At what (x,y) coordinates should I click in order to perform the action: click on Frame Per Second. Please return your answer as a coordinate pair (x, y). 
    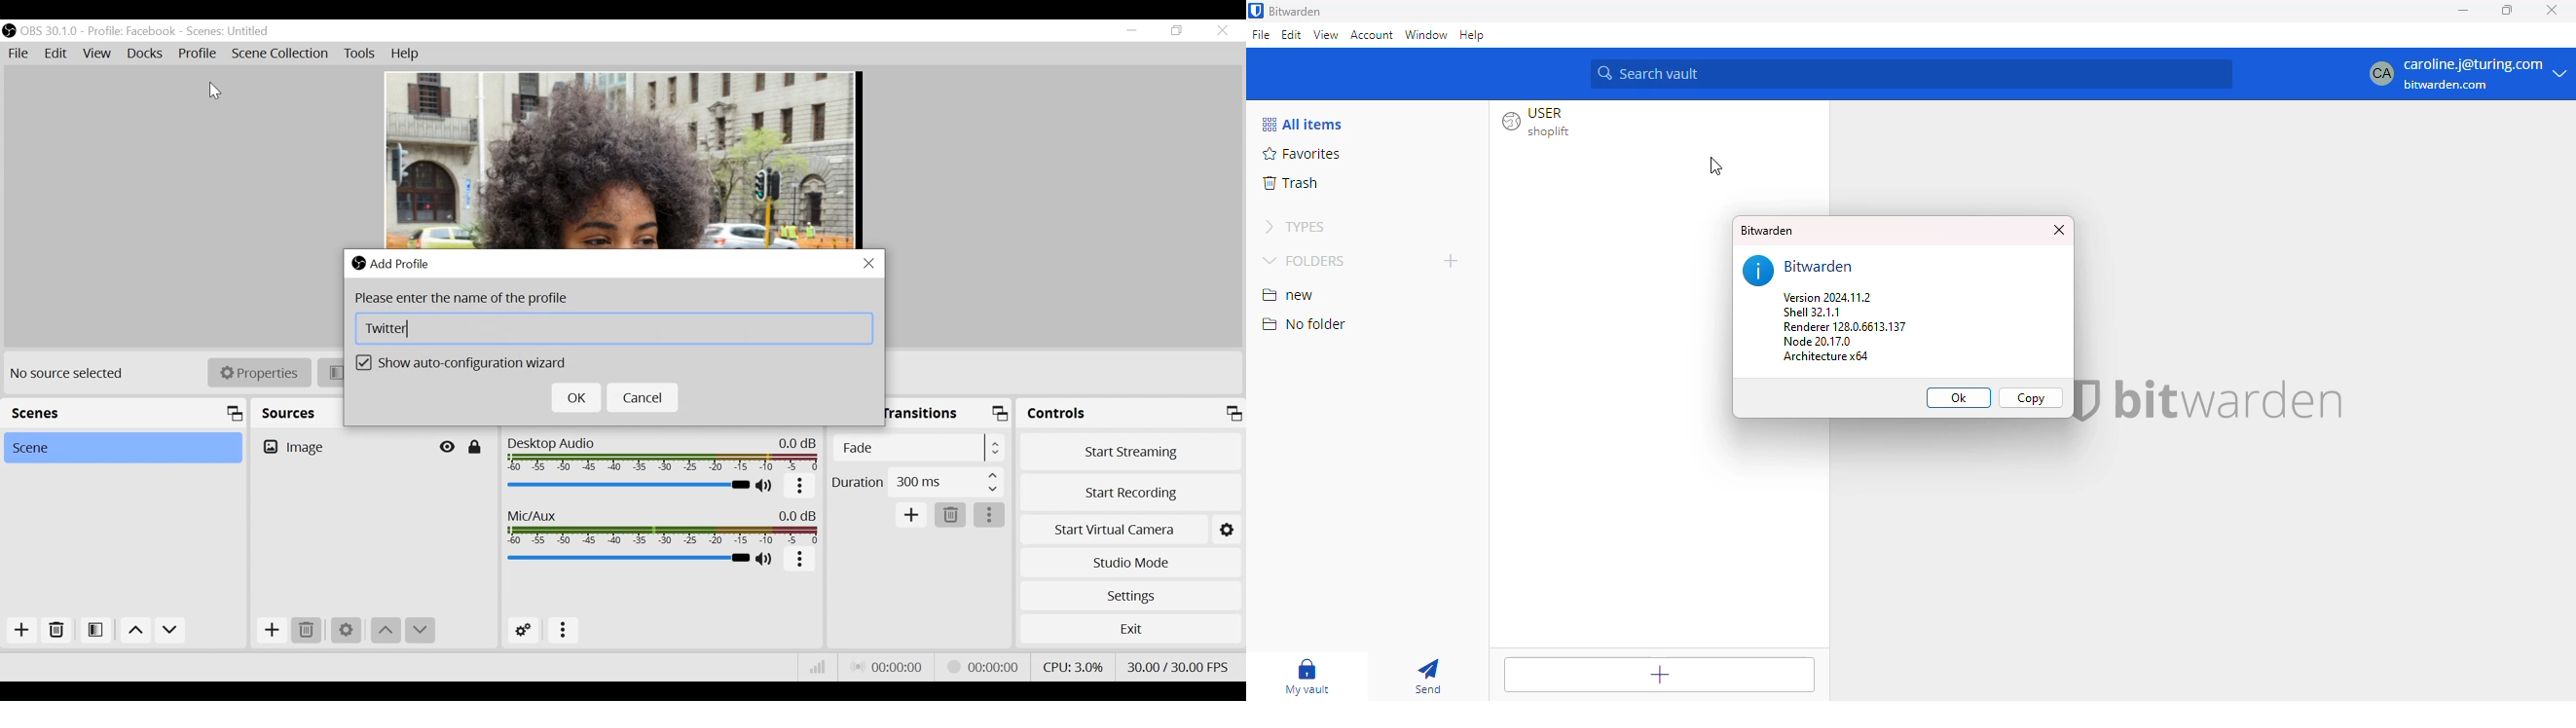
    Looking at the image, I should click on (1177, 665).